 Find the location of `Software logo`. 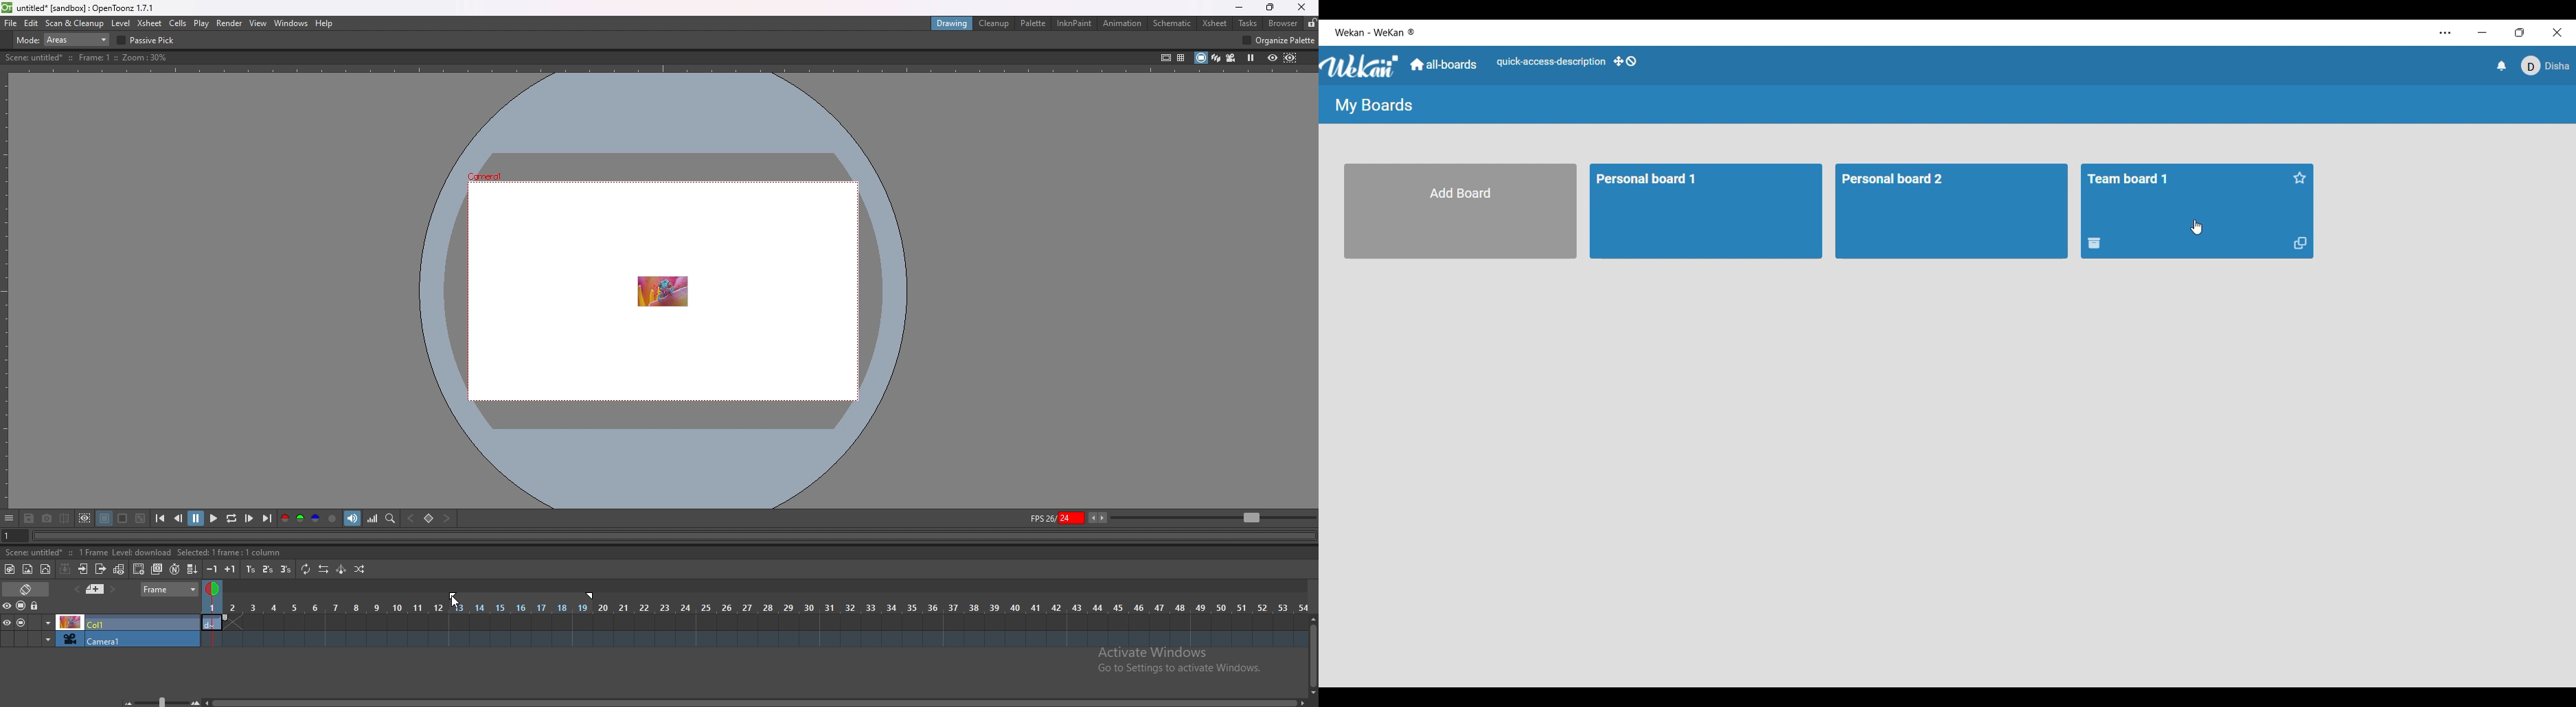

Software logo is located at coordinates (1360, 67).